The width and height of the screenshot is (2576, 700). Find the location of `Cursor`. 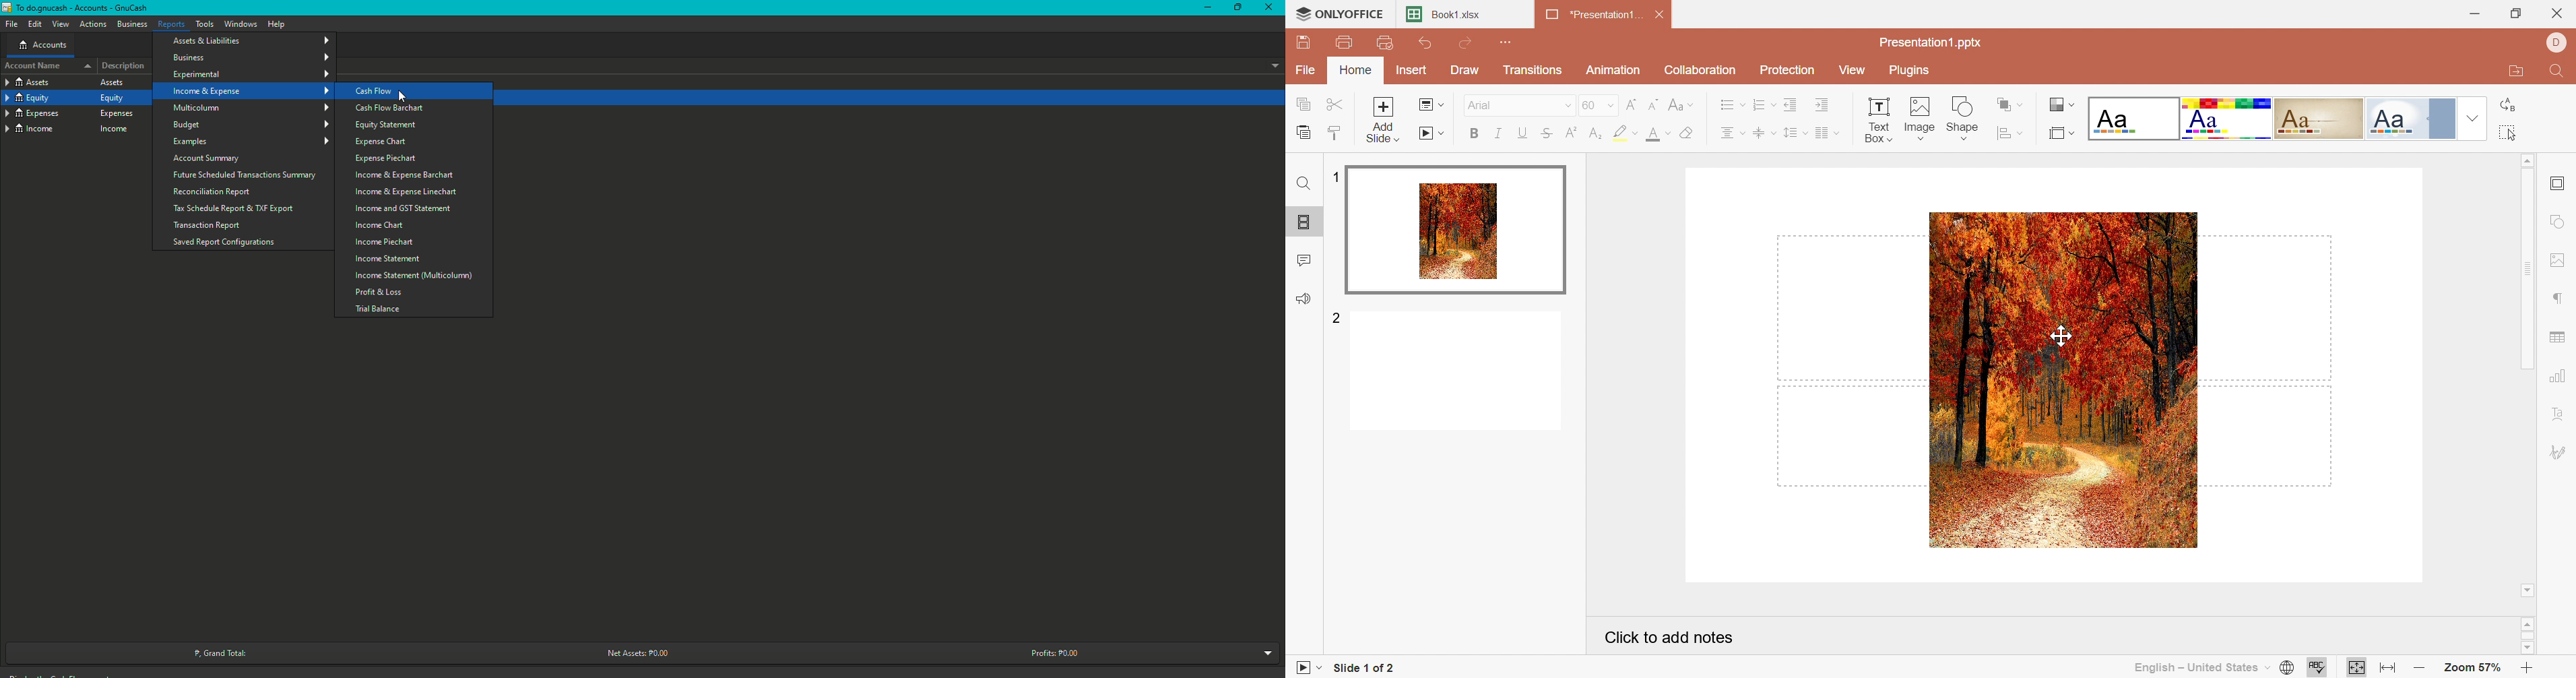

Cursor is located at coordinates (400, 96).